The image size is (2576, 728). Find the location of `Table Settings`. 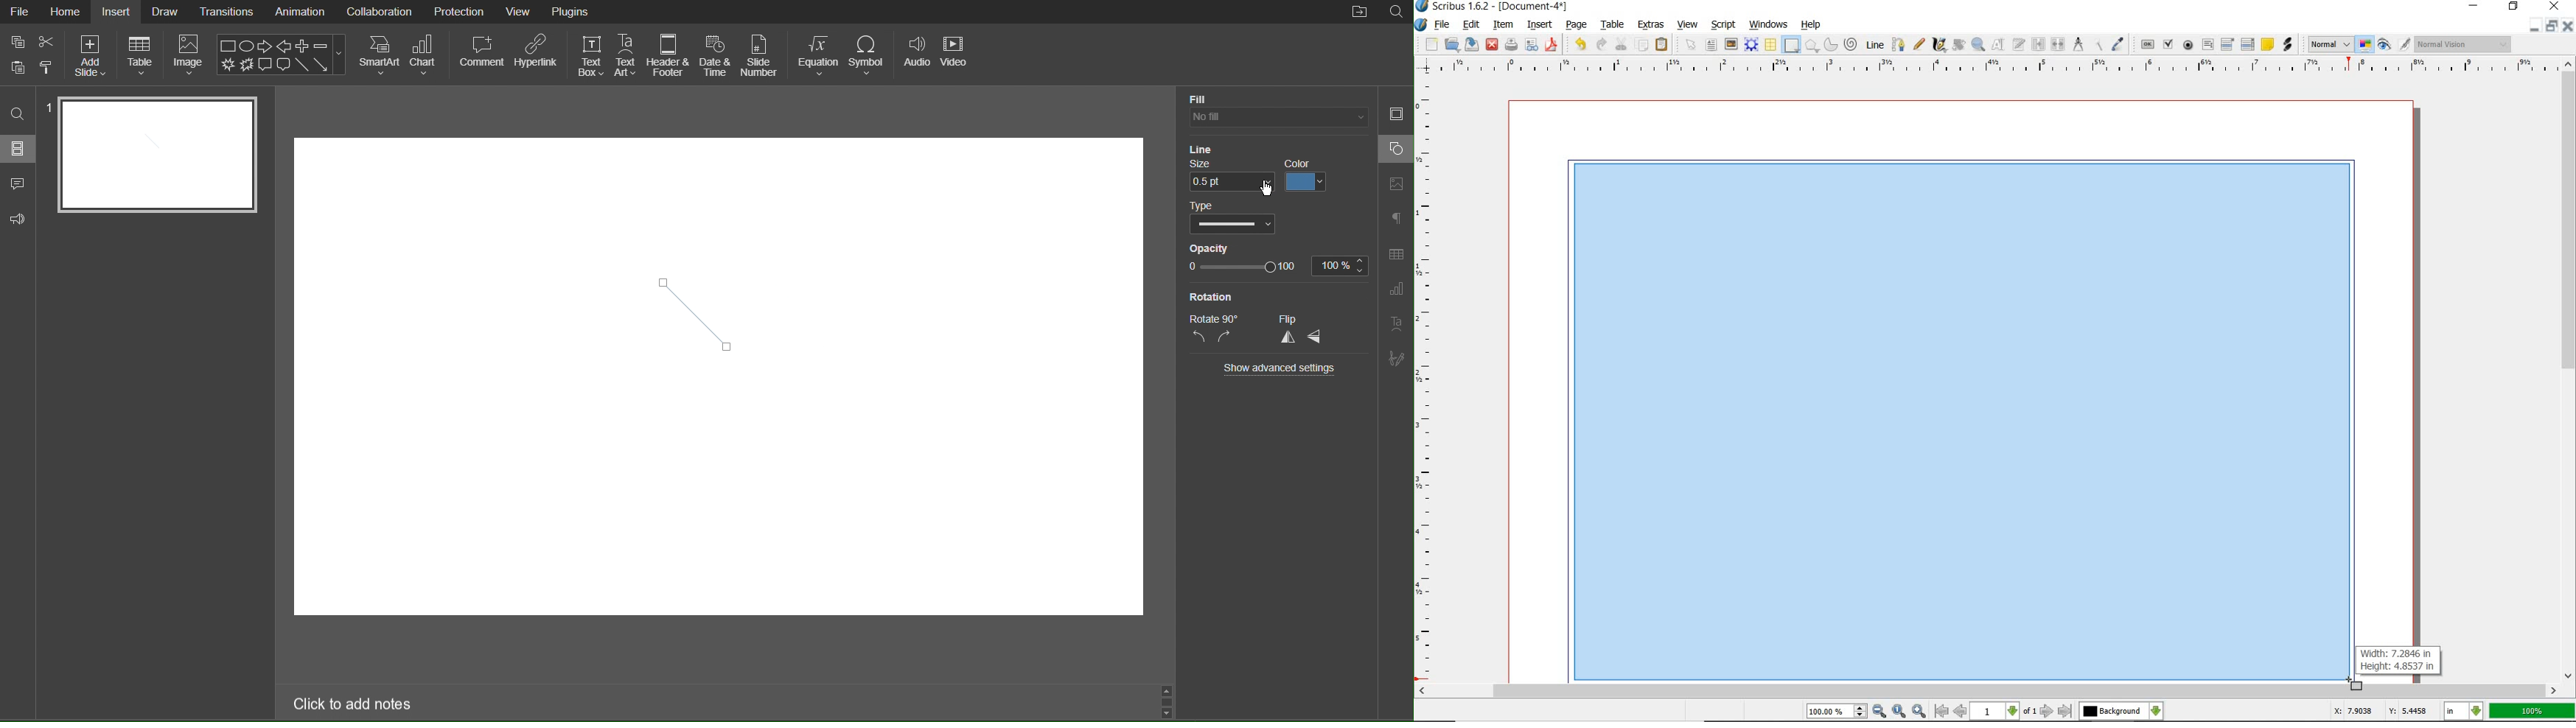

Table Settings is located at coordinates (1396, 253).